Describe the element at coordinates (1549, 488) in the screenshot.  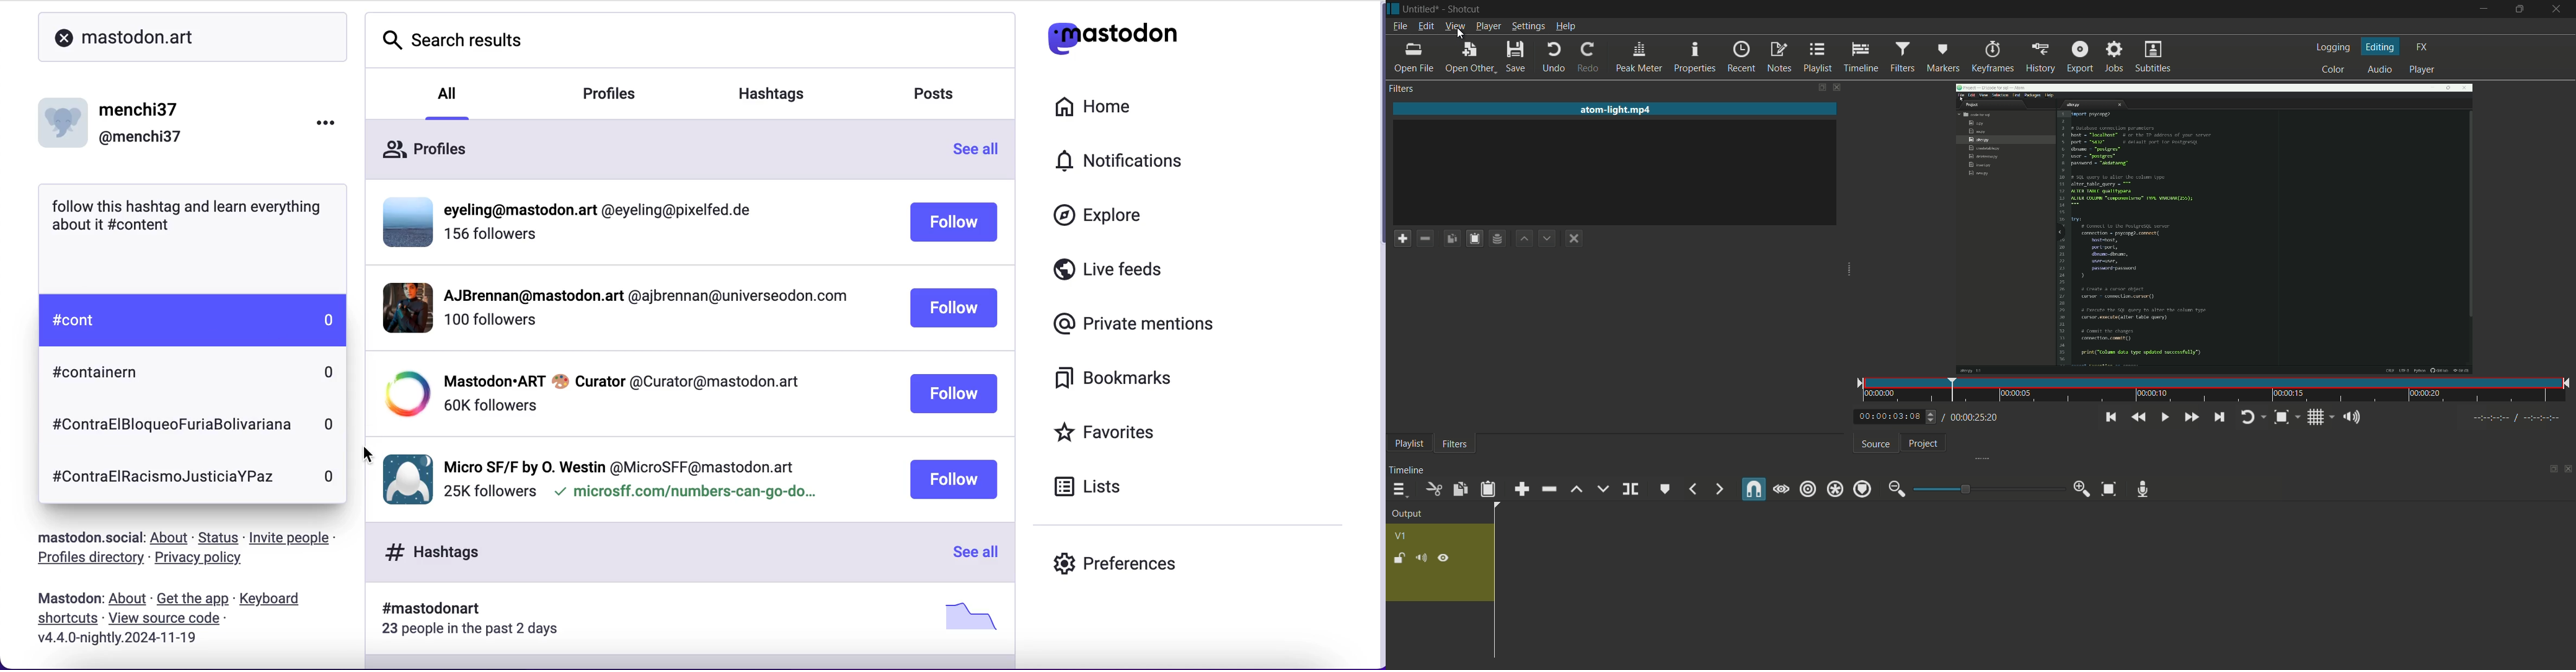
I see `ripple delete` at that location.